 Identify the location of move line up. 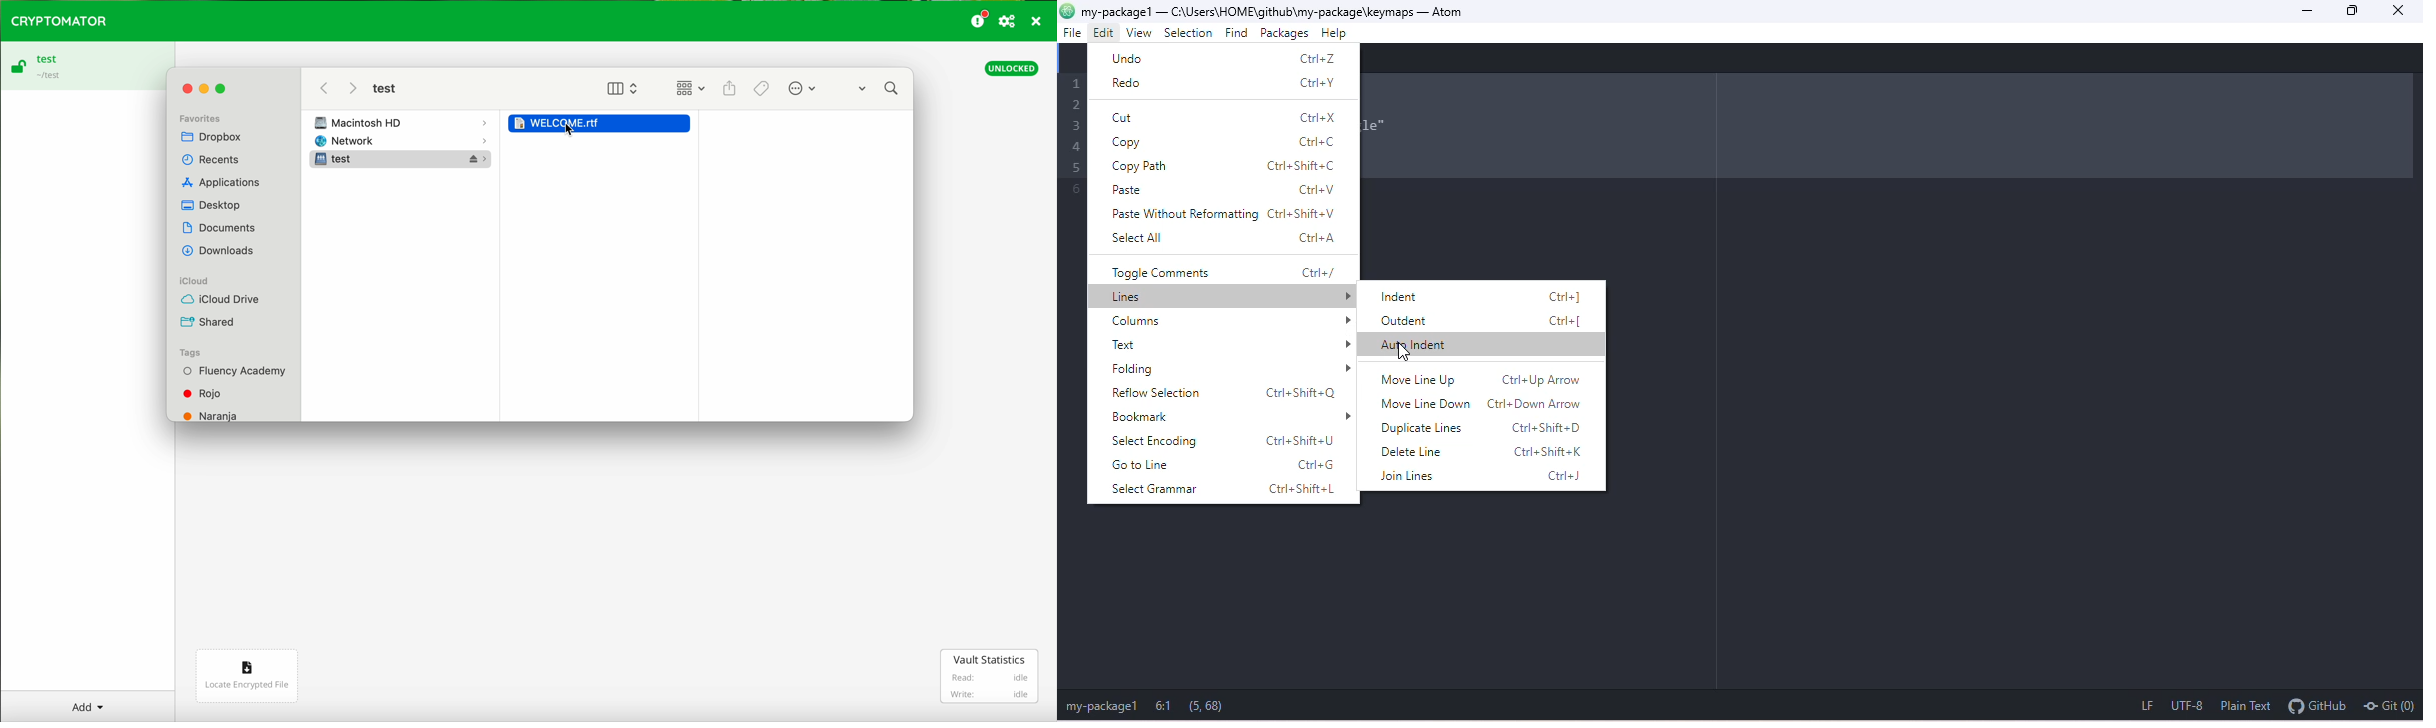
(1488, 376).